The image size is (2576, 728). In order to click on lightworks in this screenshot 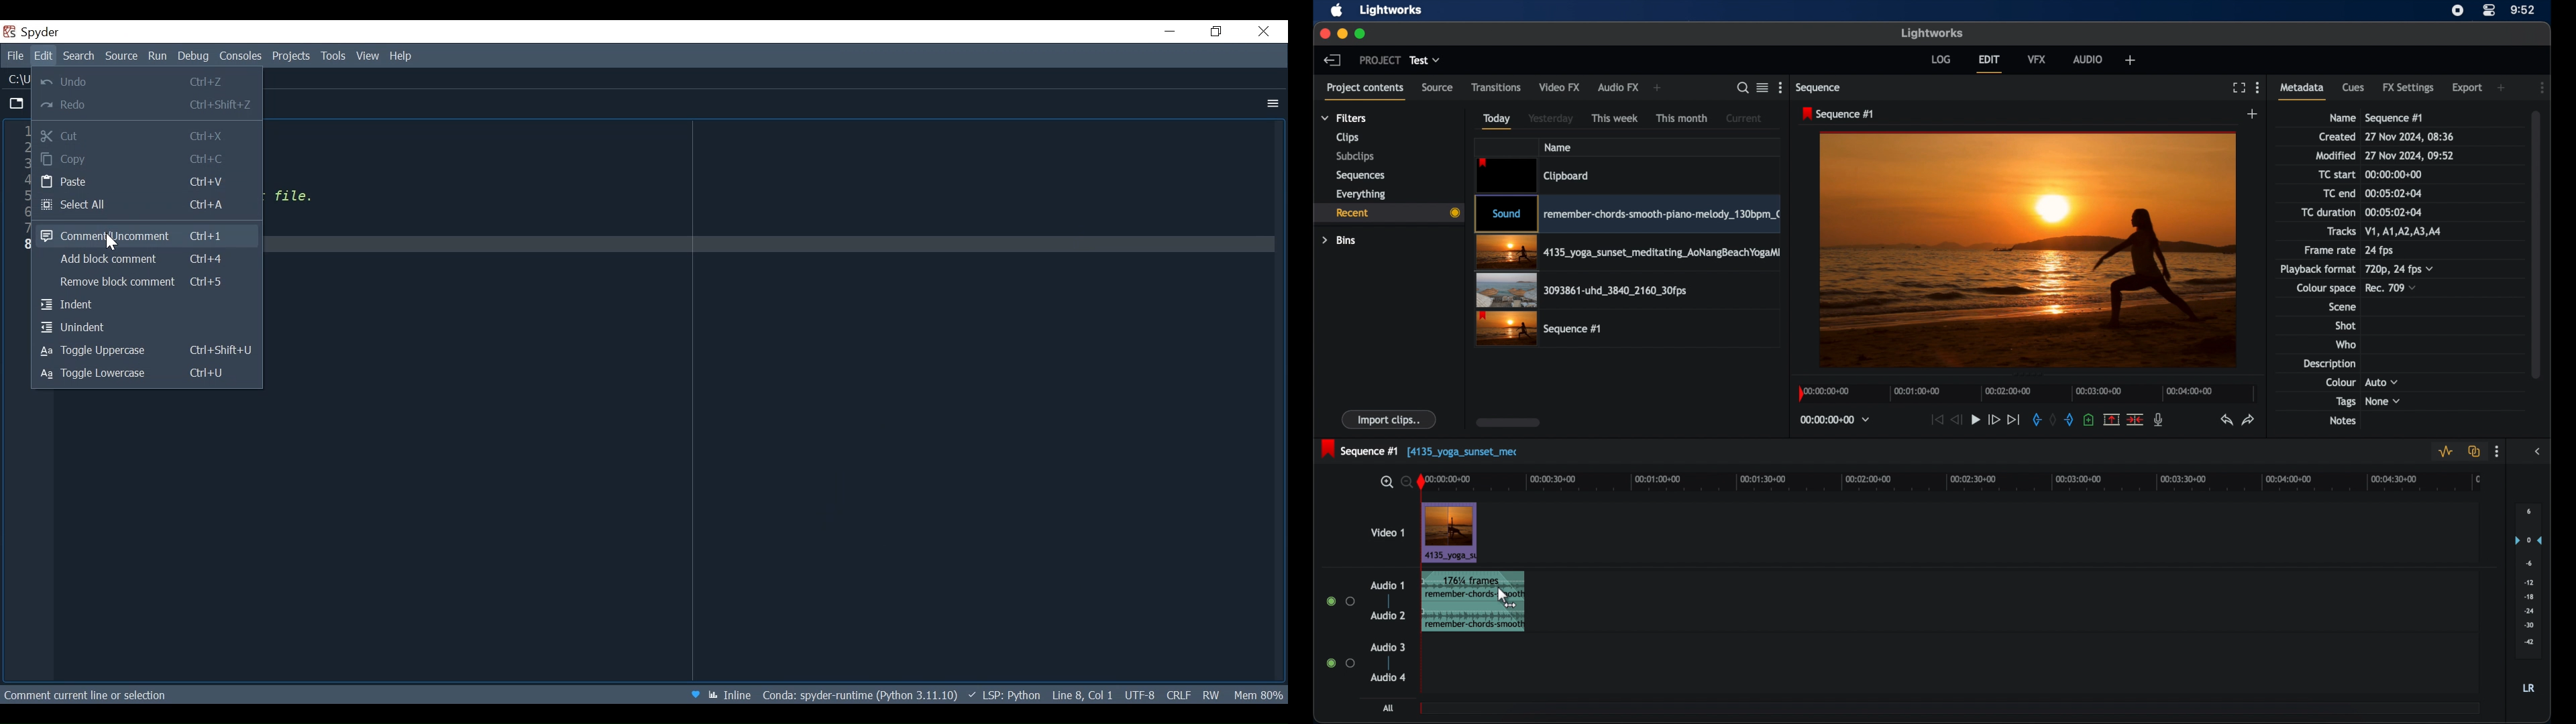, I will do `click(1932, 33)`.